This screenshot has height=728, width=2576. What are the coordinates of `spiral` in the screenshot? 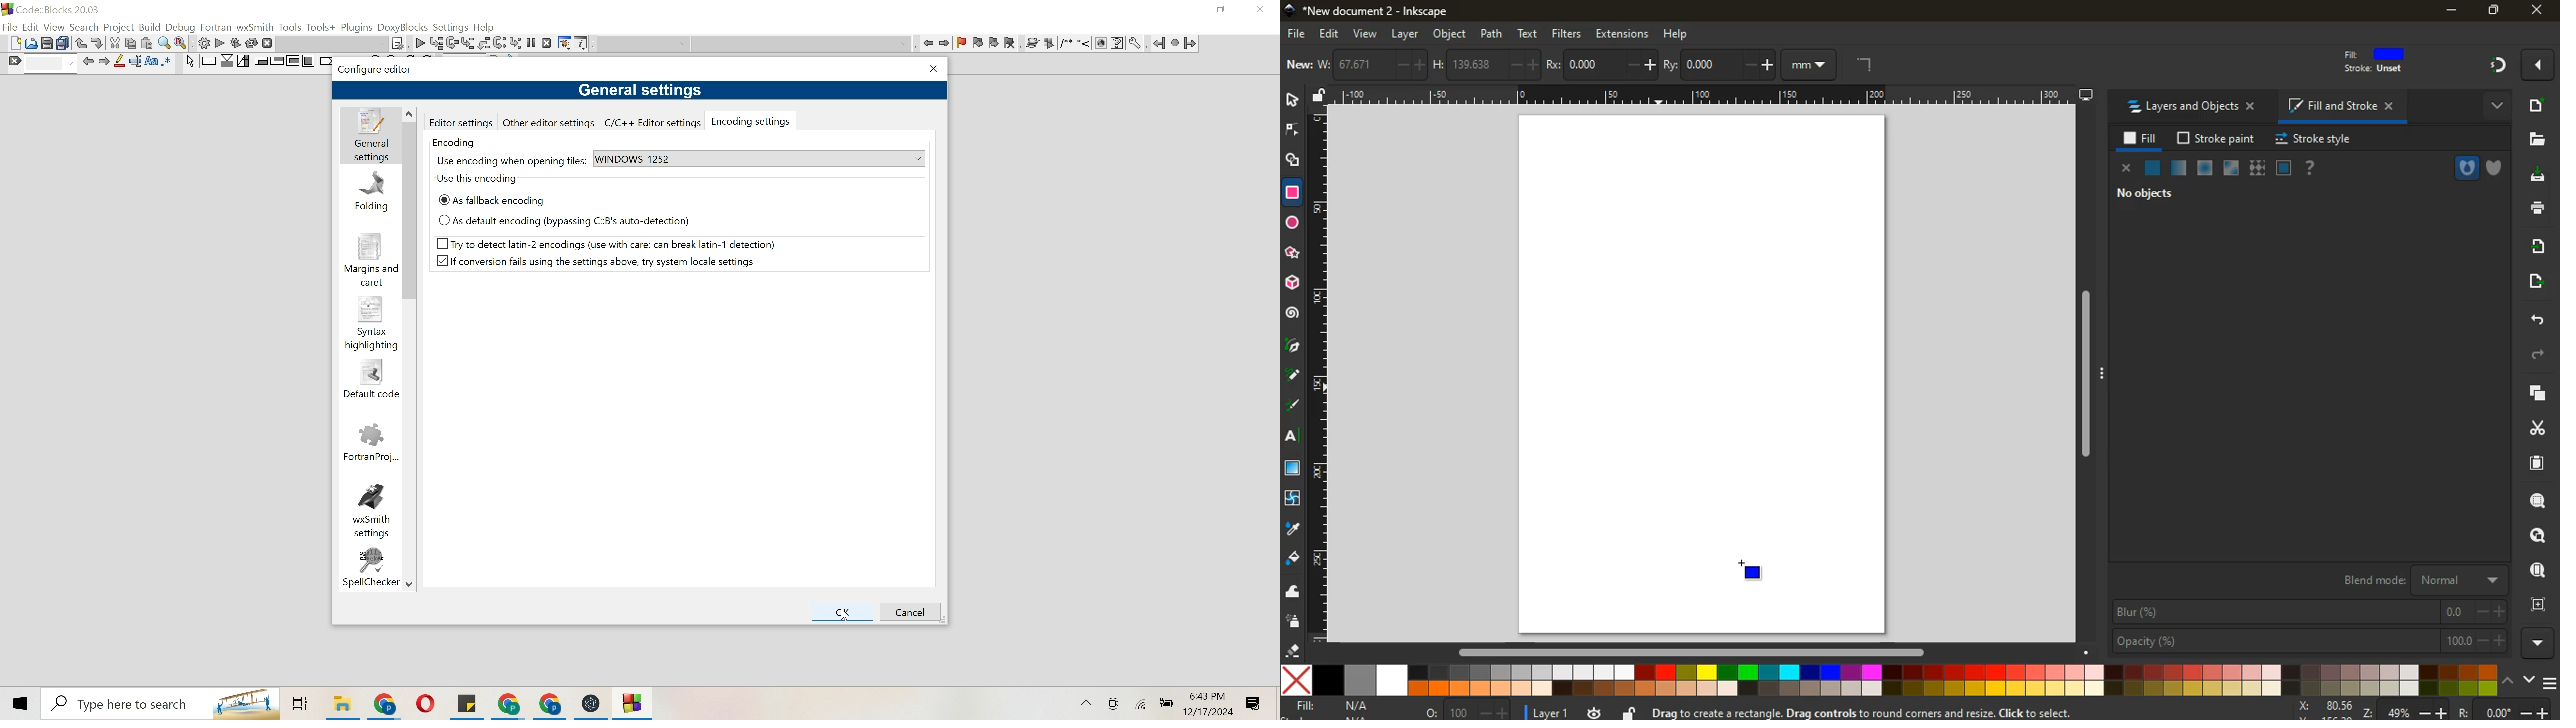 It's located at (1293, 315).